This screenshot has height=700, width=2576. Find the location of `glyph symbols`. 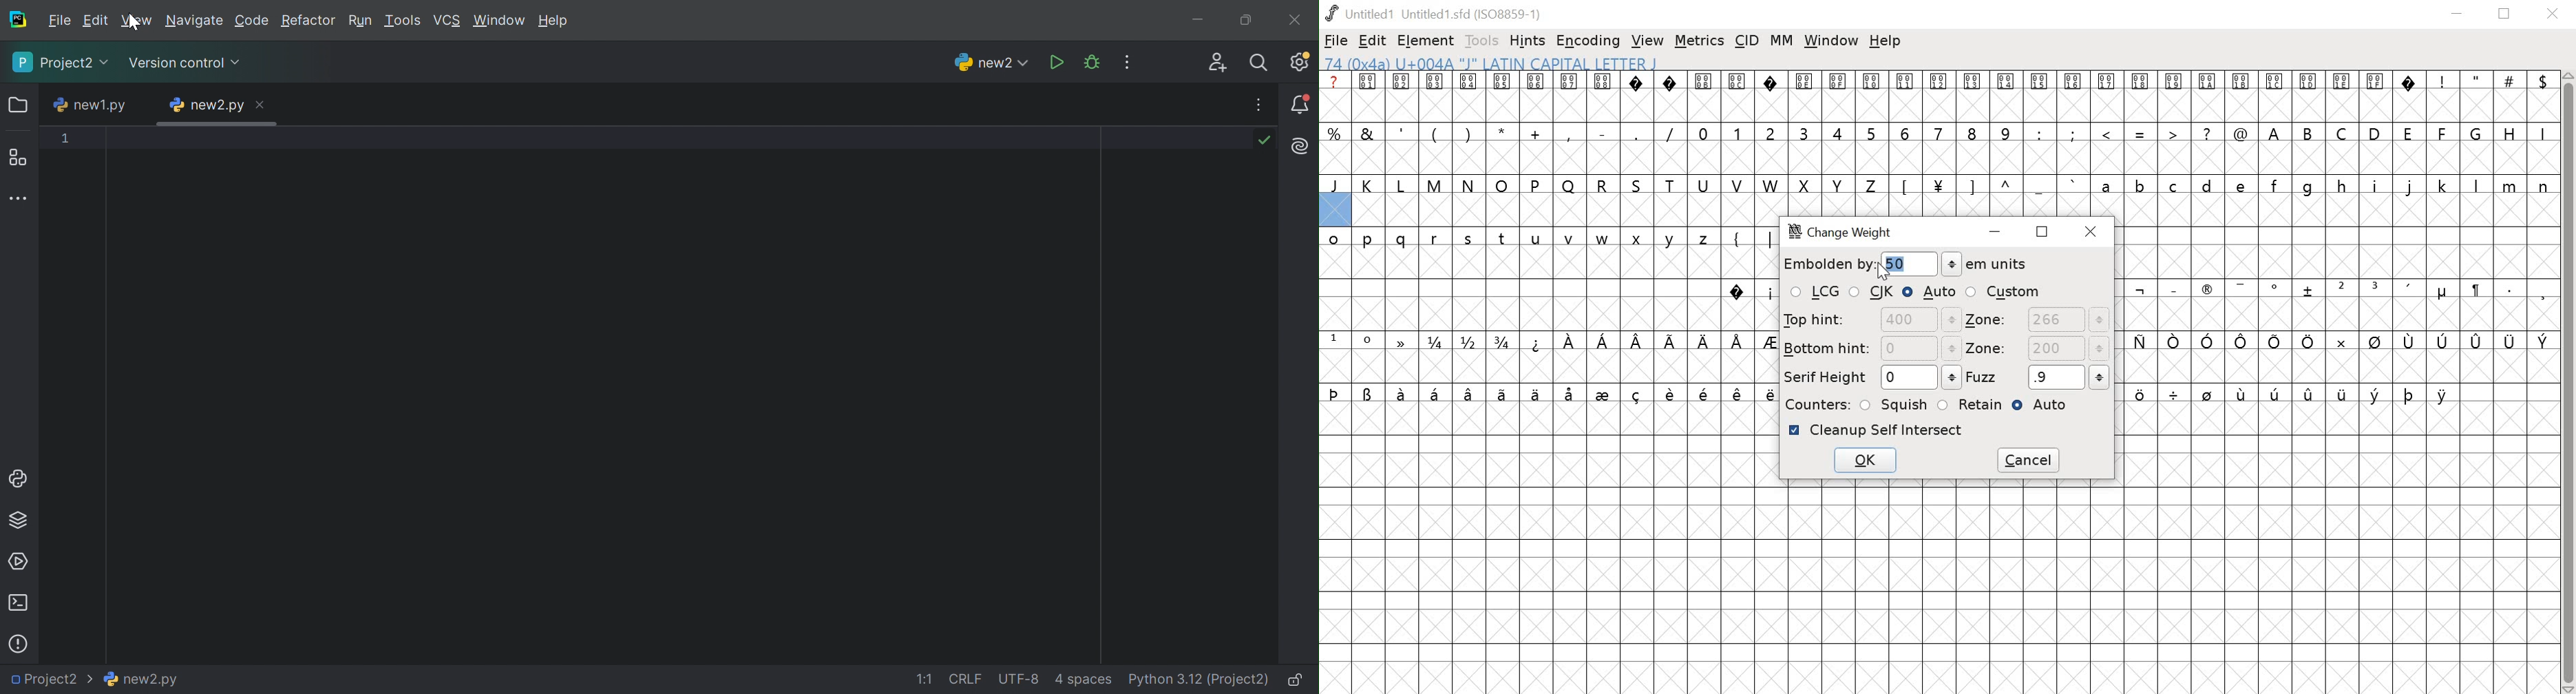

glyph symbols is located at coordinates (1869, 82).